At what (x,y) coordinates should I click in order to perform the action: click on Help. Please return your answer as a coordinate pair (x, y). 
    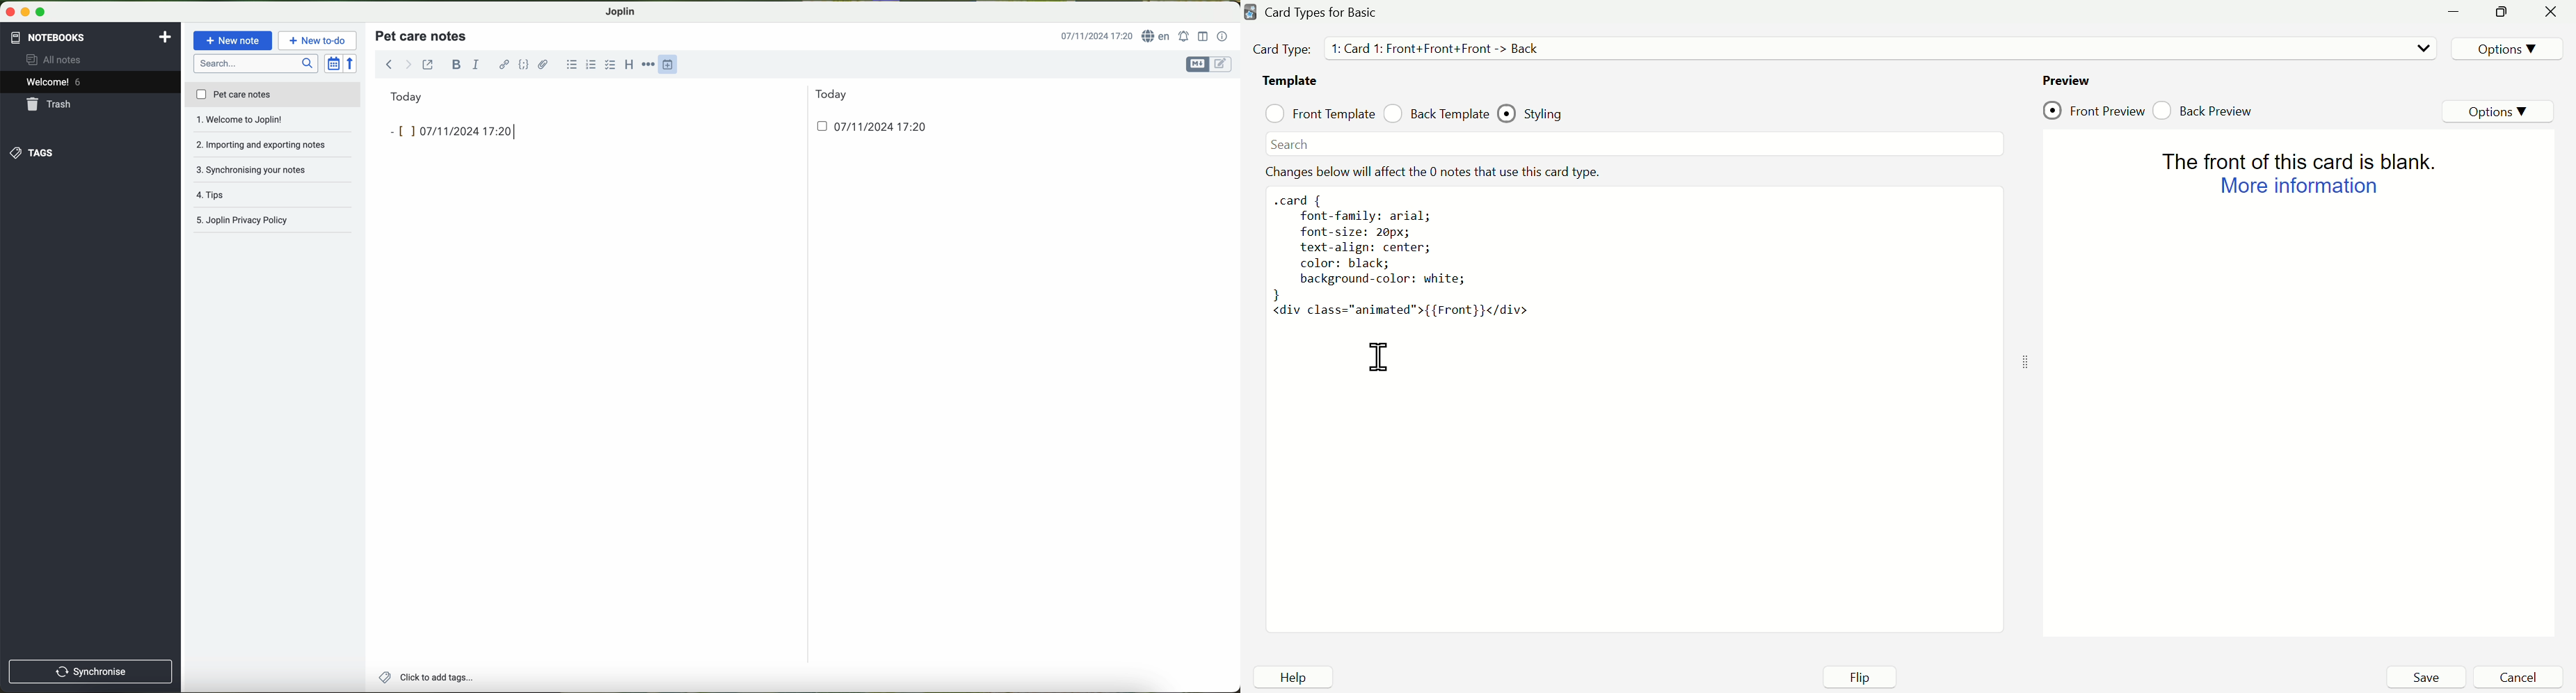
    Looking at the image, I should click on (1291, 678).